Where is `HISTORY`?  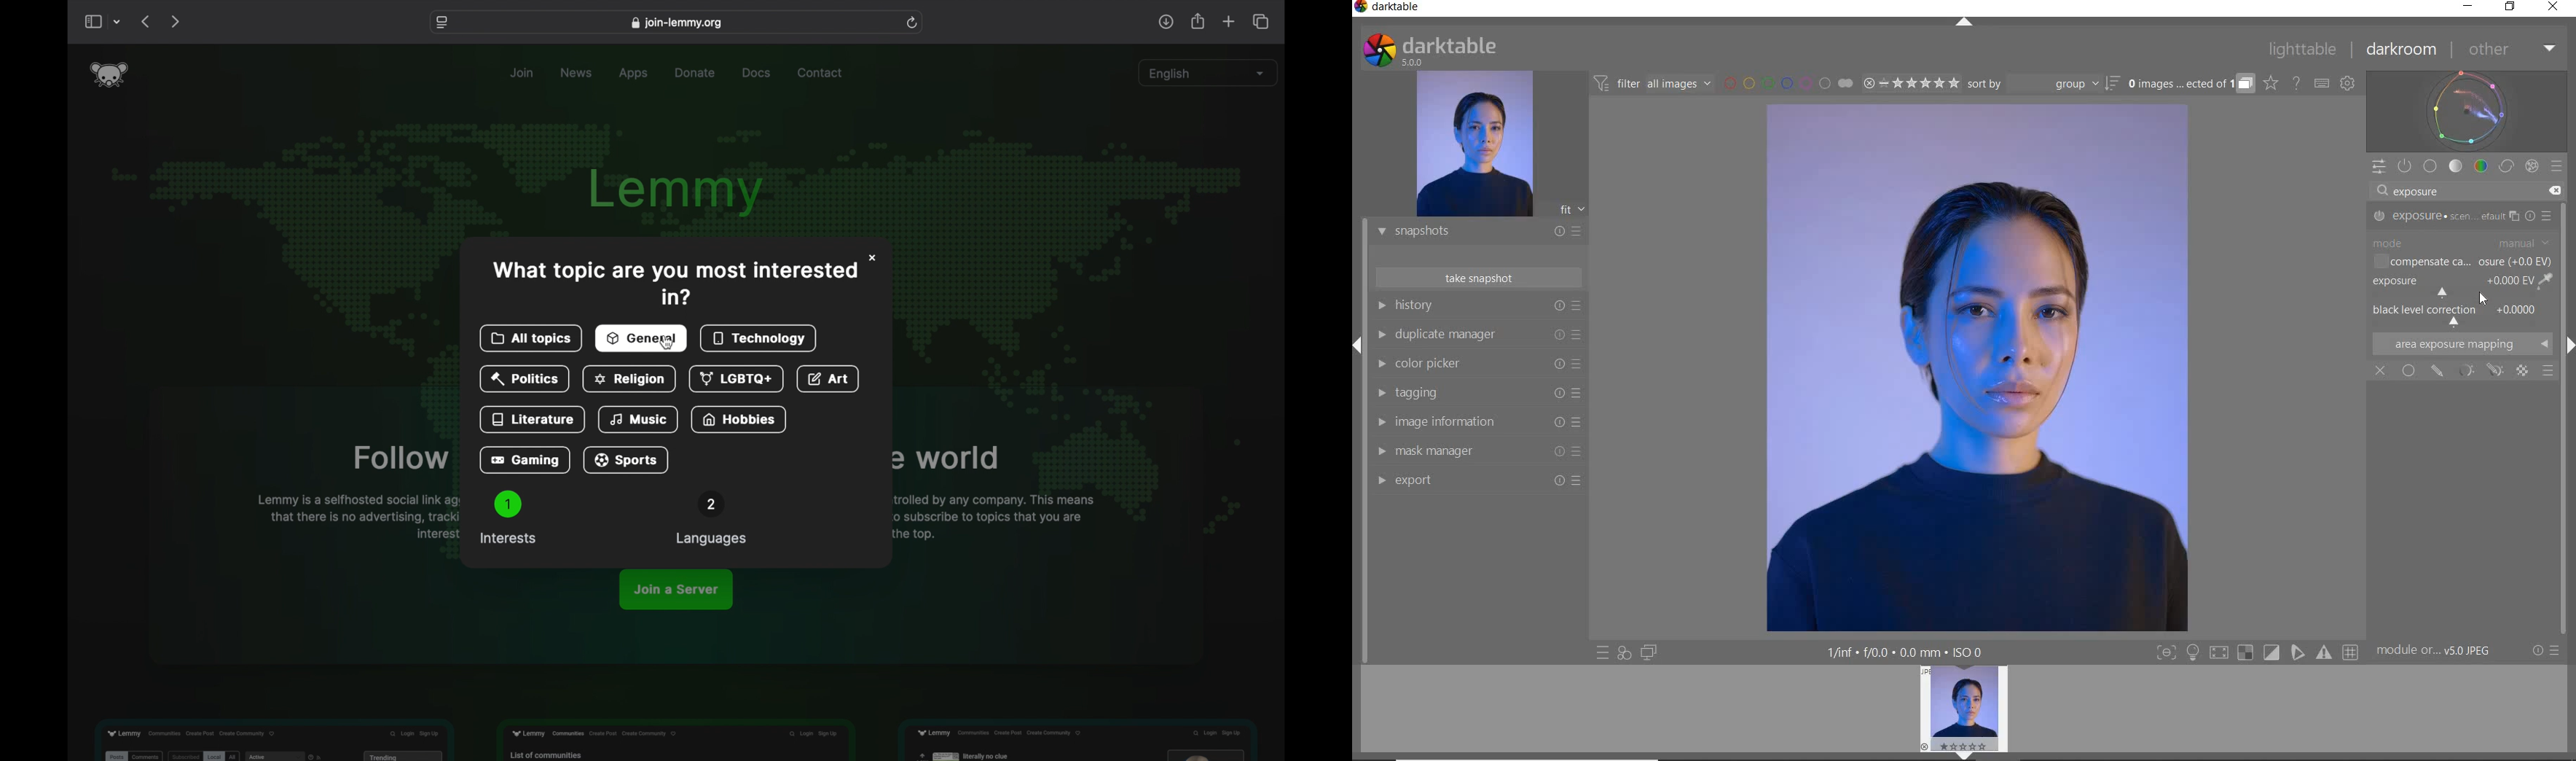
HISTORY is located at coordinates (1480, 308).